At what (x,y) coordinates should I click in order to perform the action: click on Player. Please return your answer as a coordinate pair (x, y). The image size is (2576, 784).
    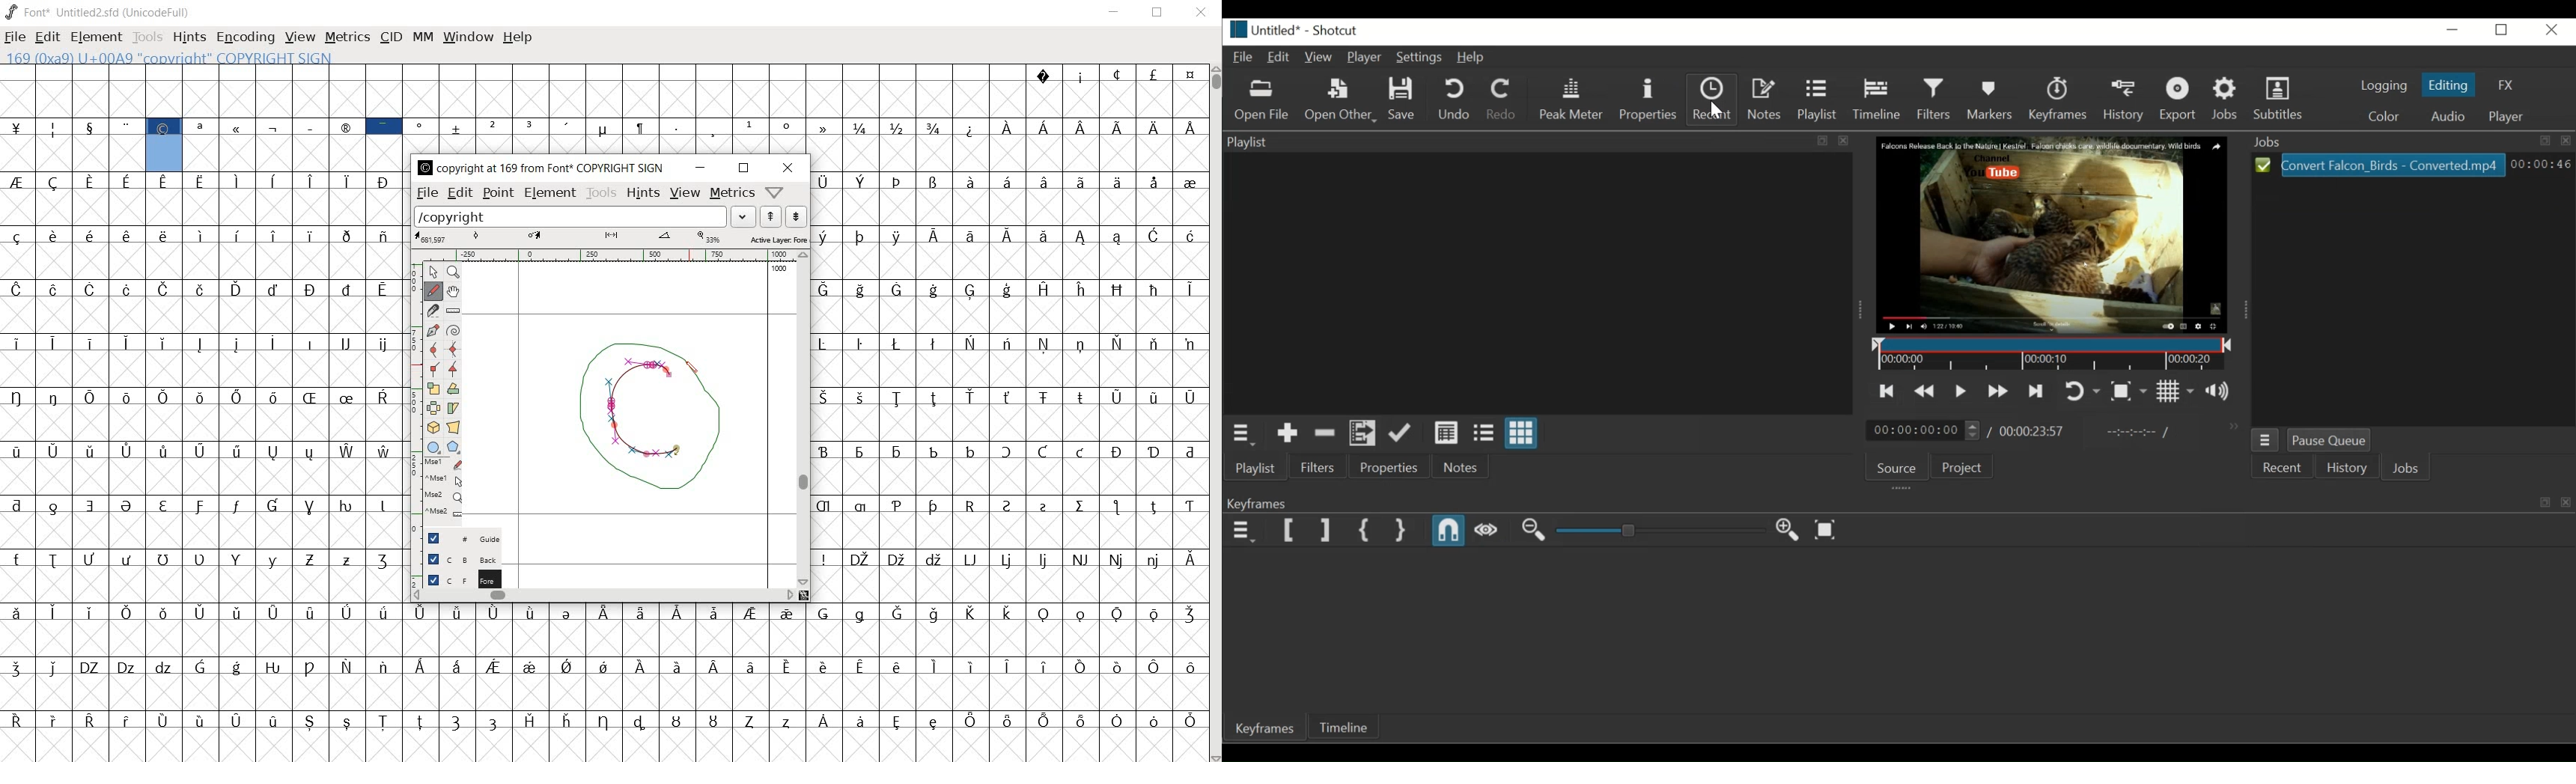
    Looking at the image, I should click on (2511, 116).